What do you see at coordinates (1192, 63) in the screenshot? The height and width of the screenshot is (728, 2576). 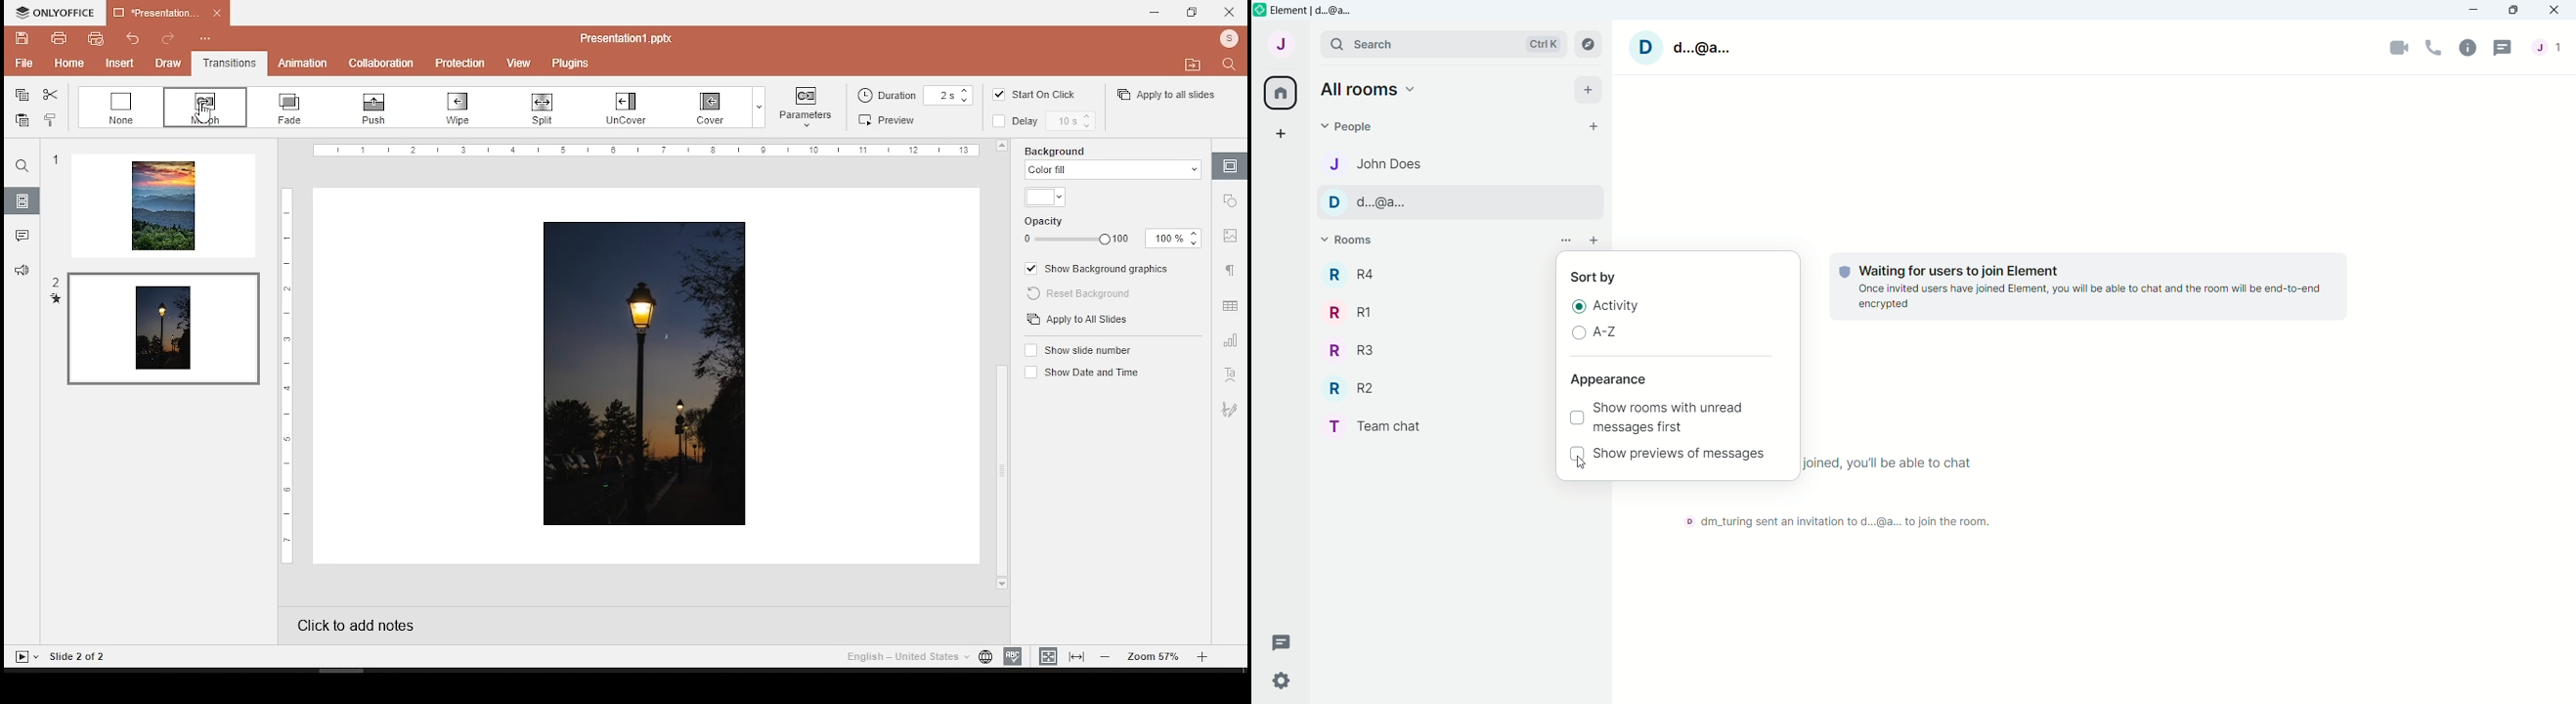 I see `move` at bounding box center [1192, 63].